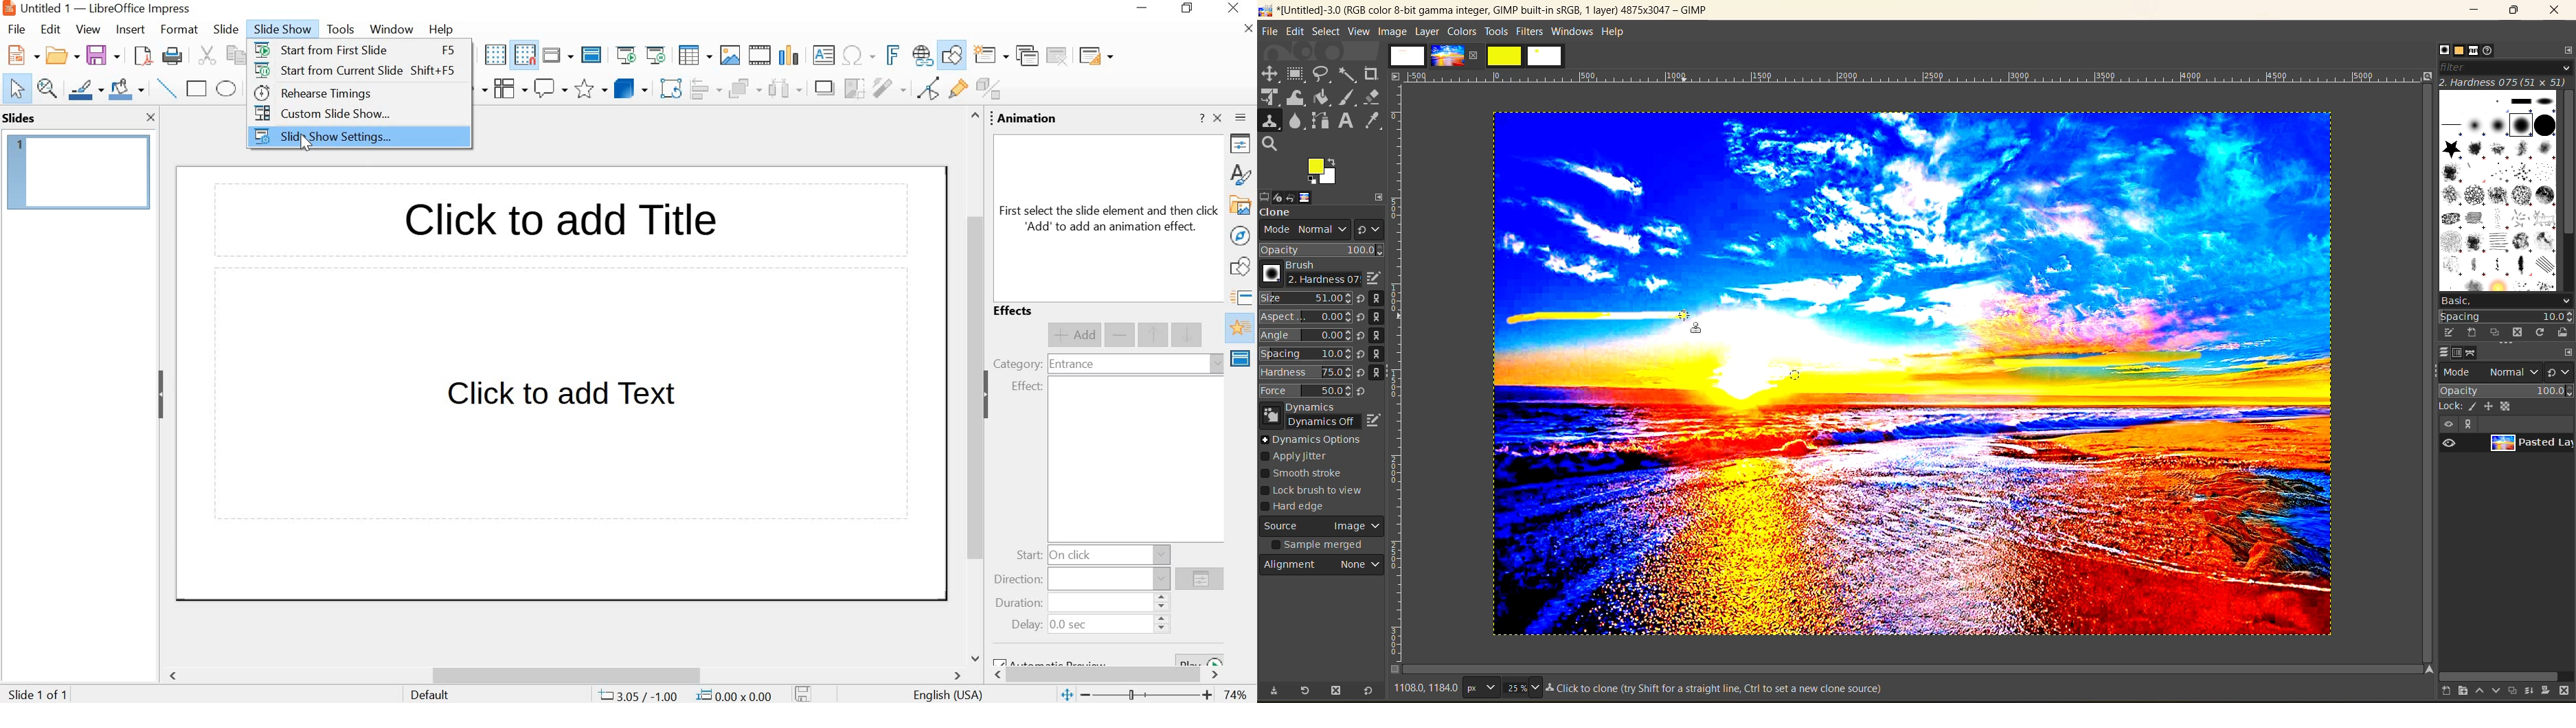 This screenshot has width=2576, height=728. I want to click on cut, so click(206, 56).